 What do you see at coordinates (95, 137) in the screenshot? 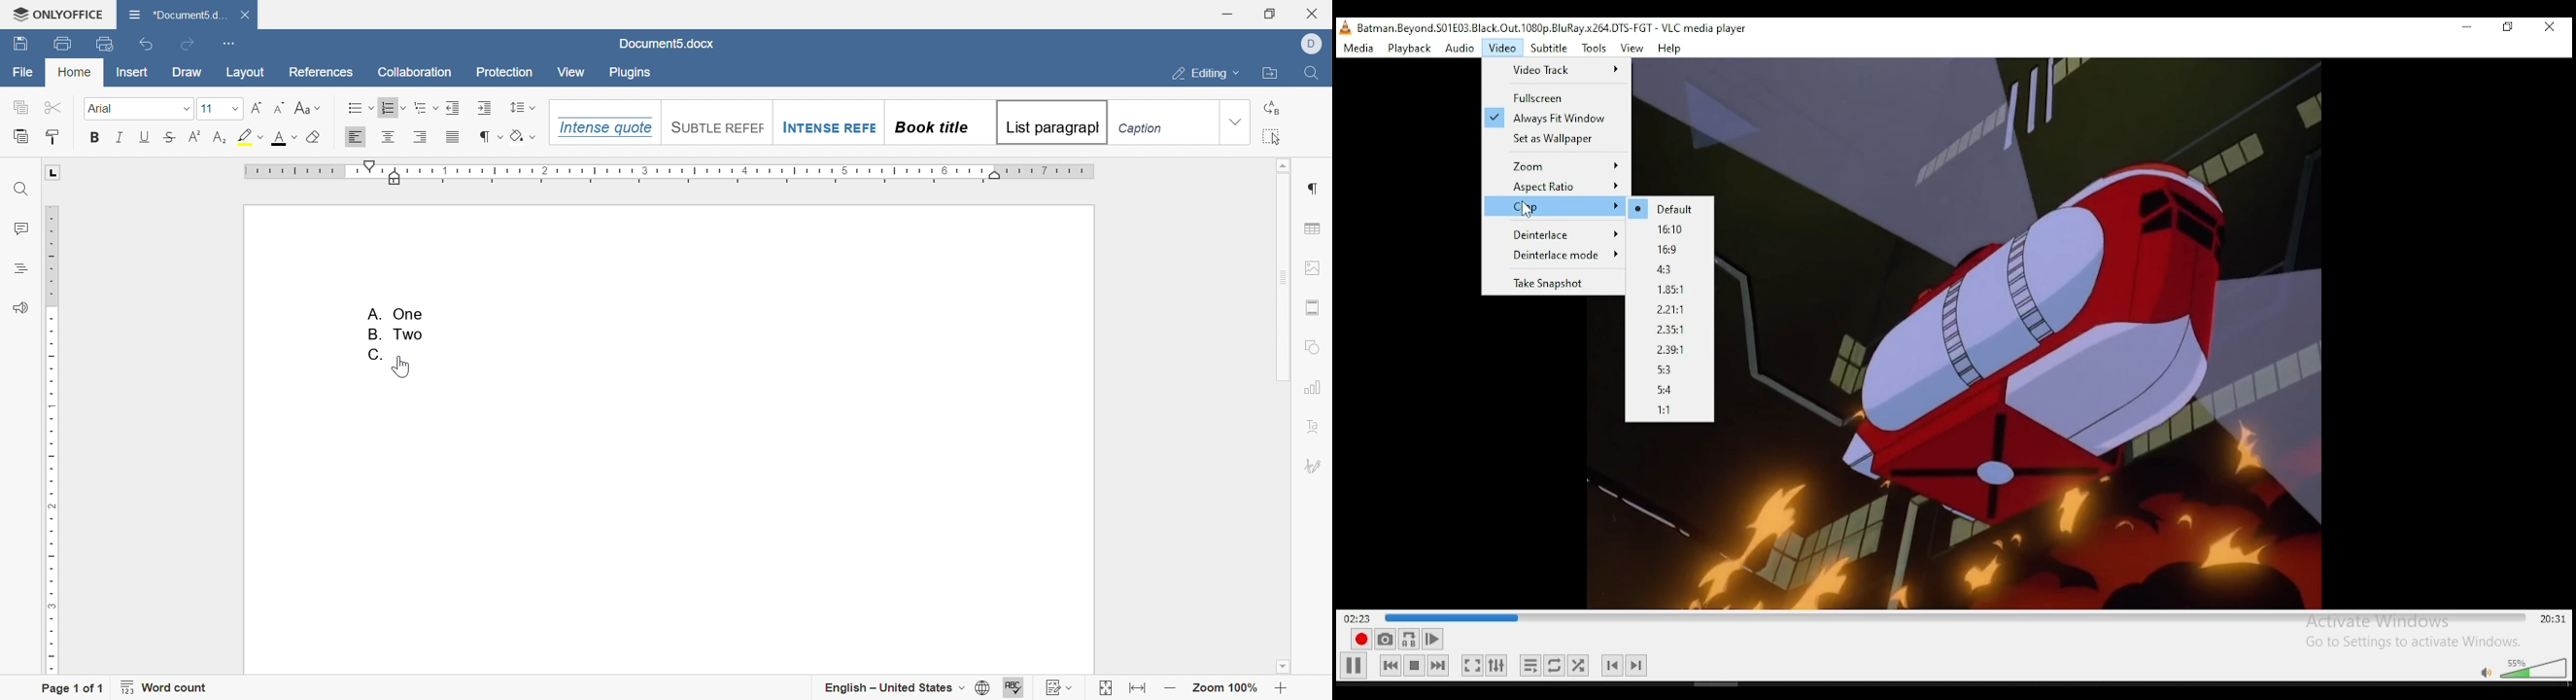
I see `Bold` at bounding box center [95, 137].